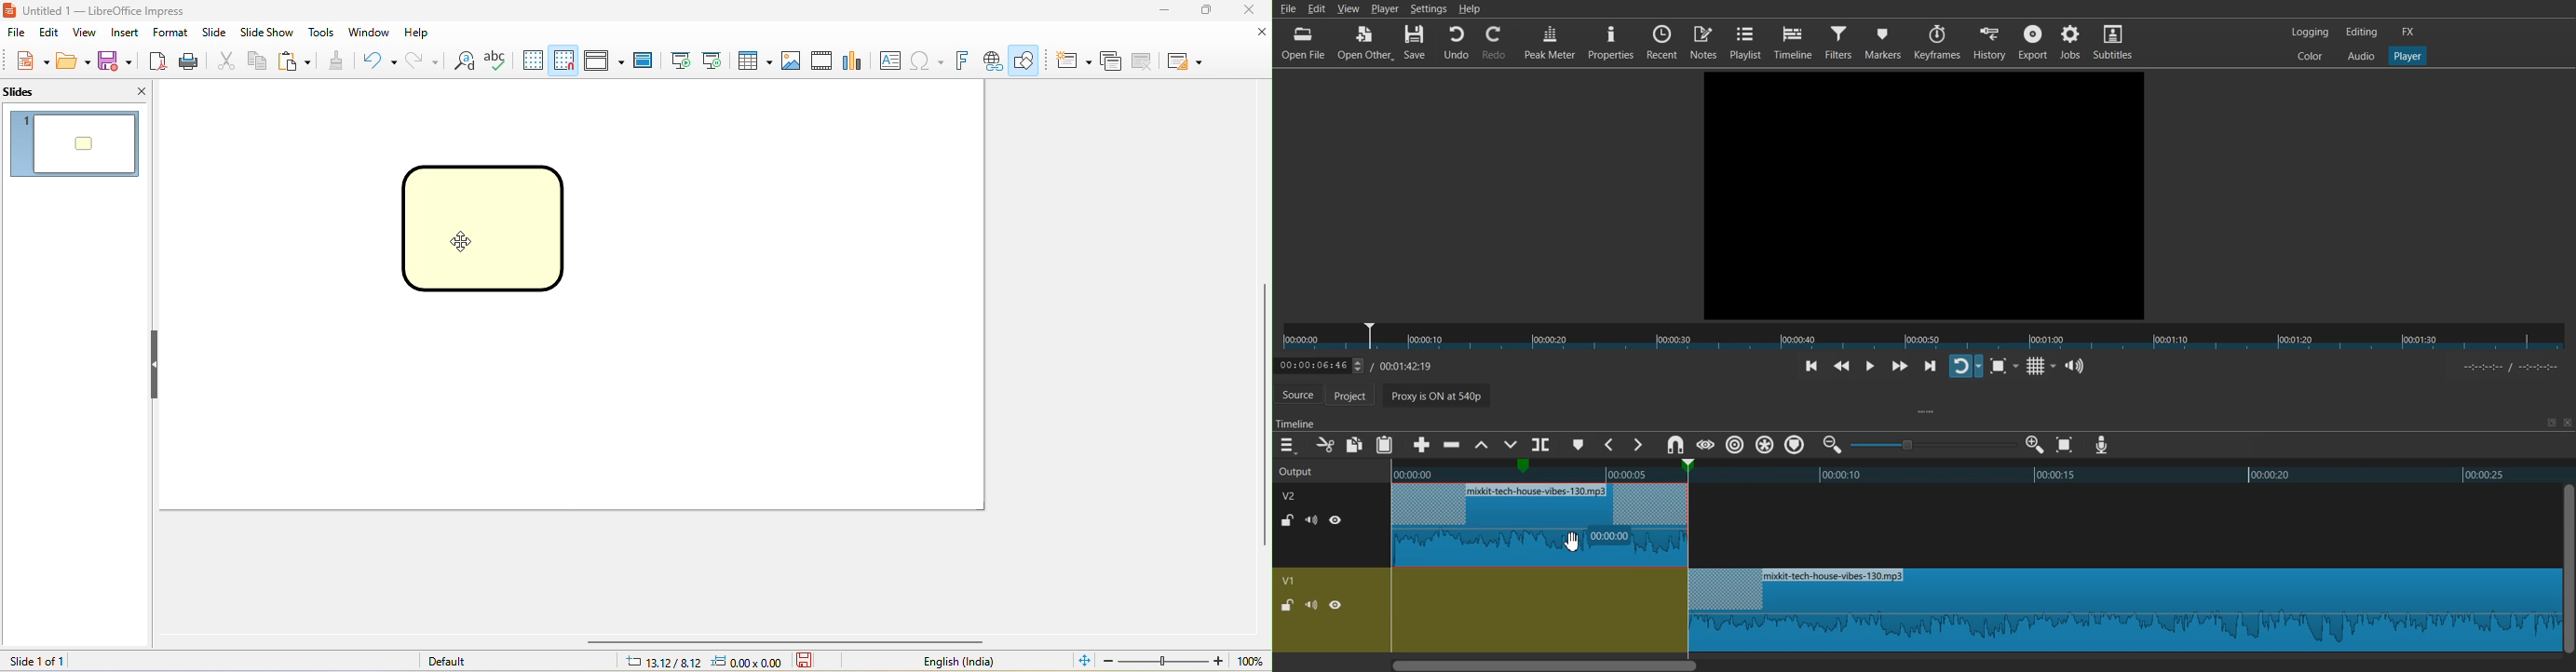 The width and height of the screenshot is (2576, 672). Describe the element at coordinates (2070, 41) in the screenshot. I see `Jobs` at that location.